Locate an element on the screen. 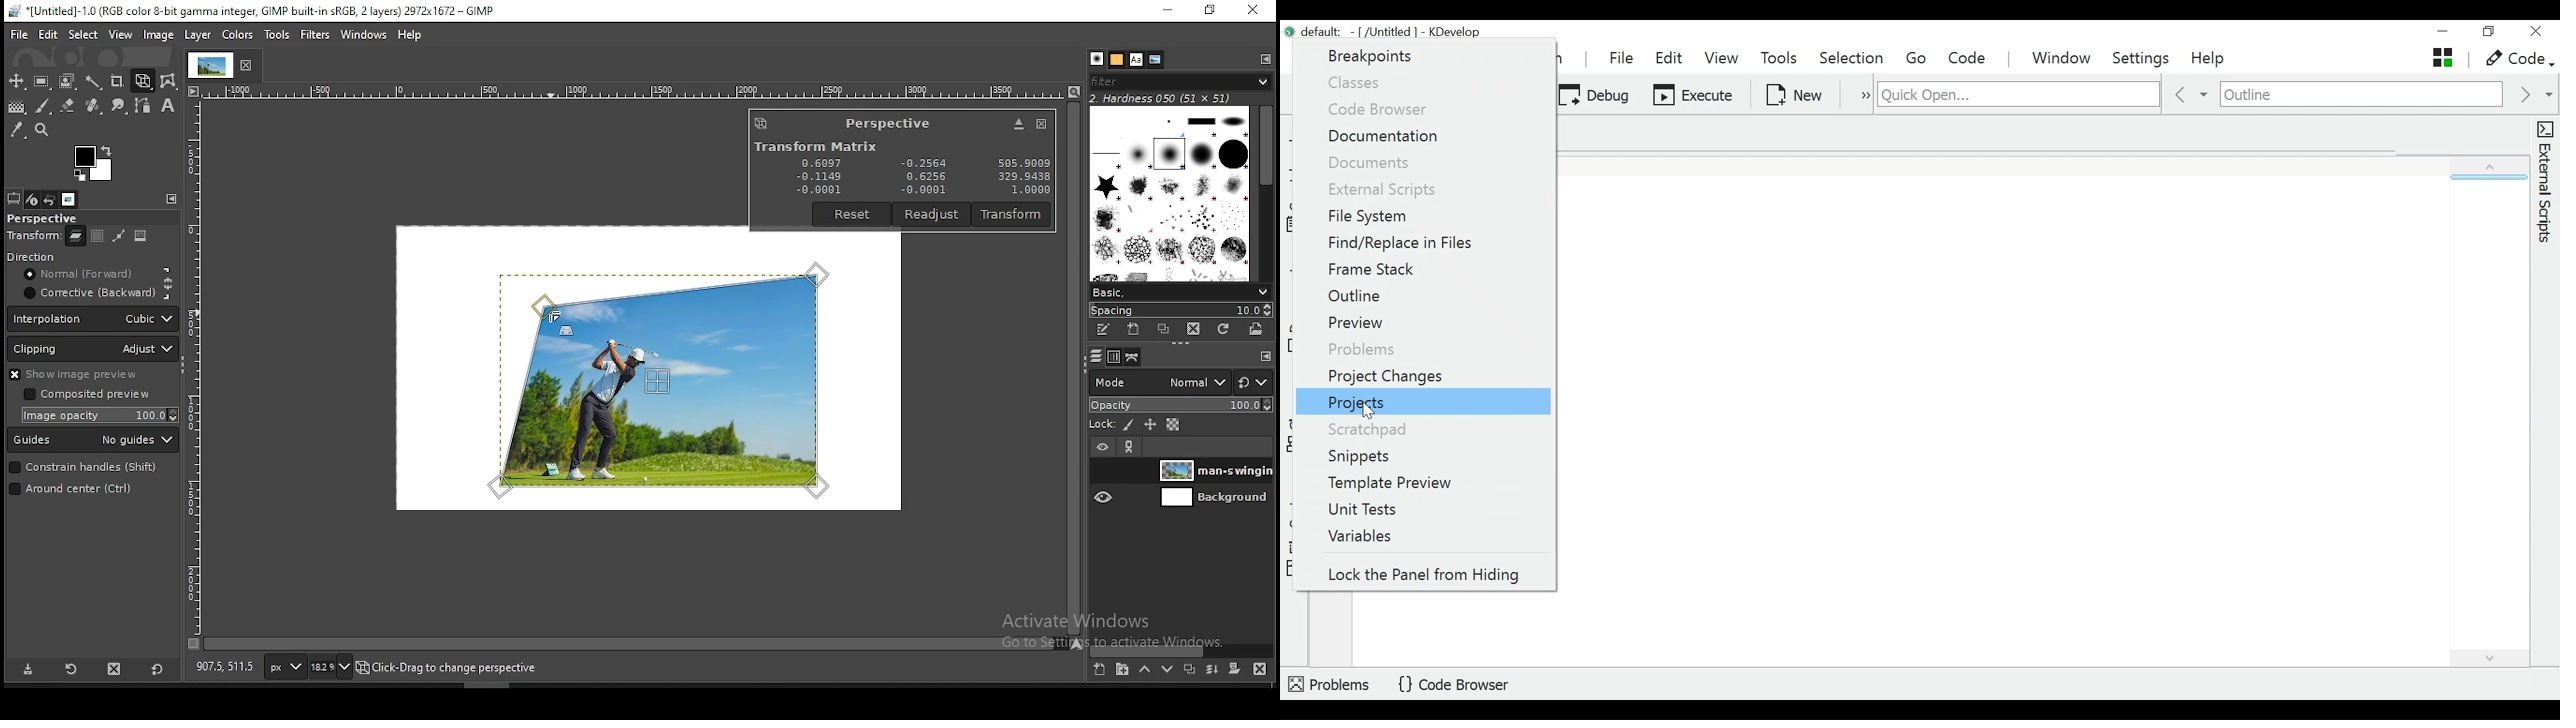 Image resolution: width=2576 pixels, height=728 pixels. undo history is located at coordinates (51, 199).